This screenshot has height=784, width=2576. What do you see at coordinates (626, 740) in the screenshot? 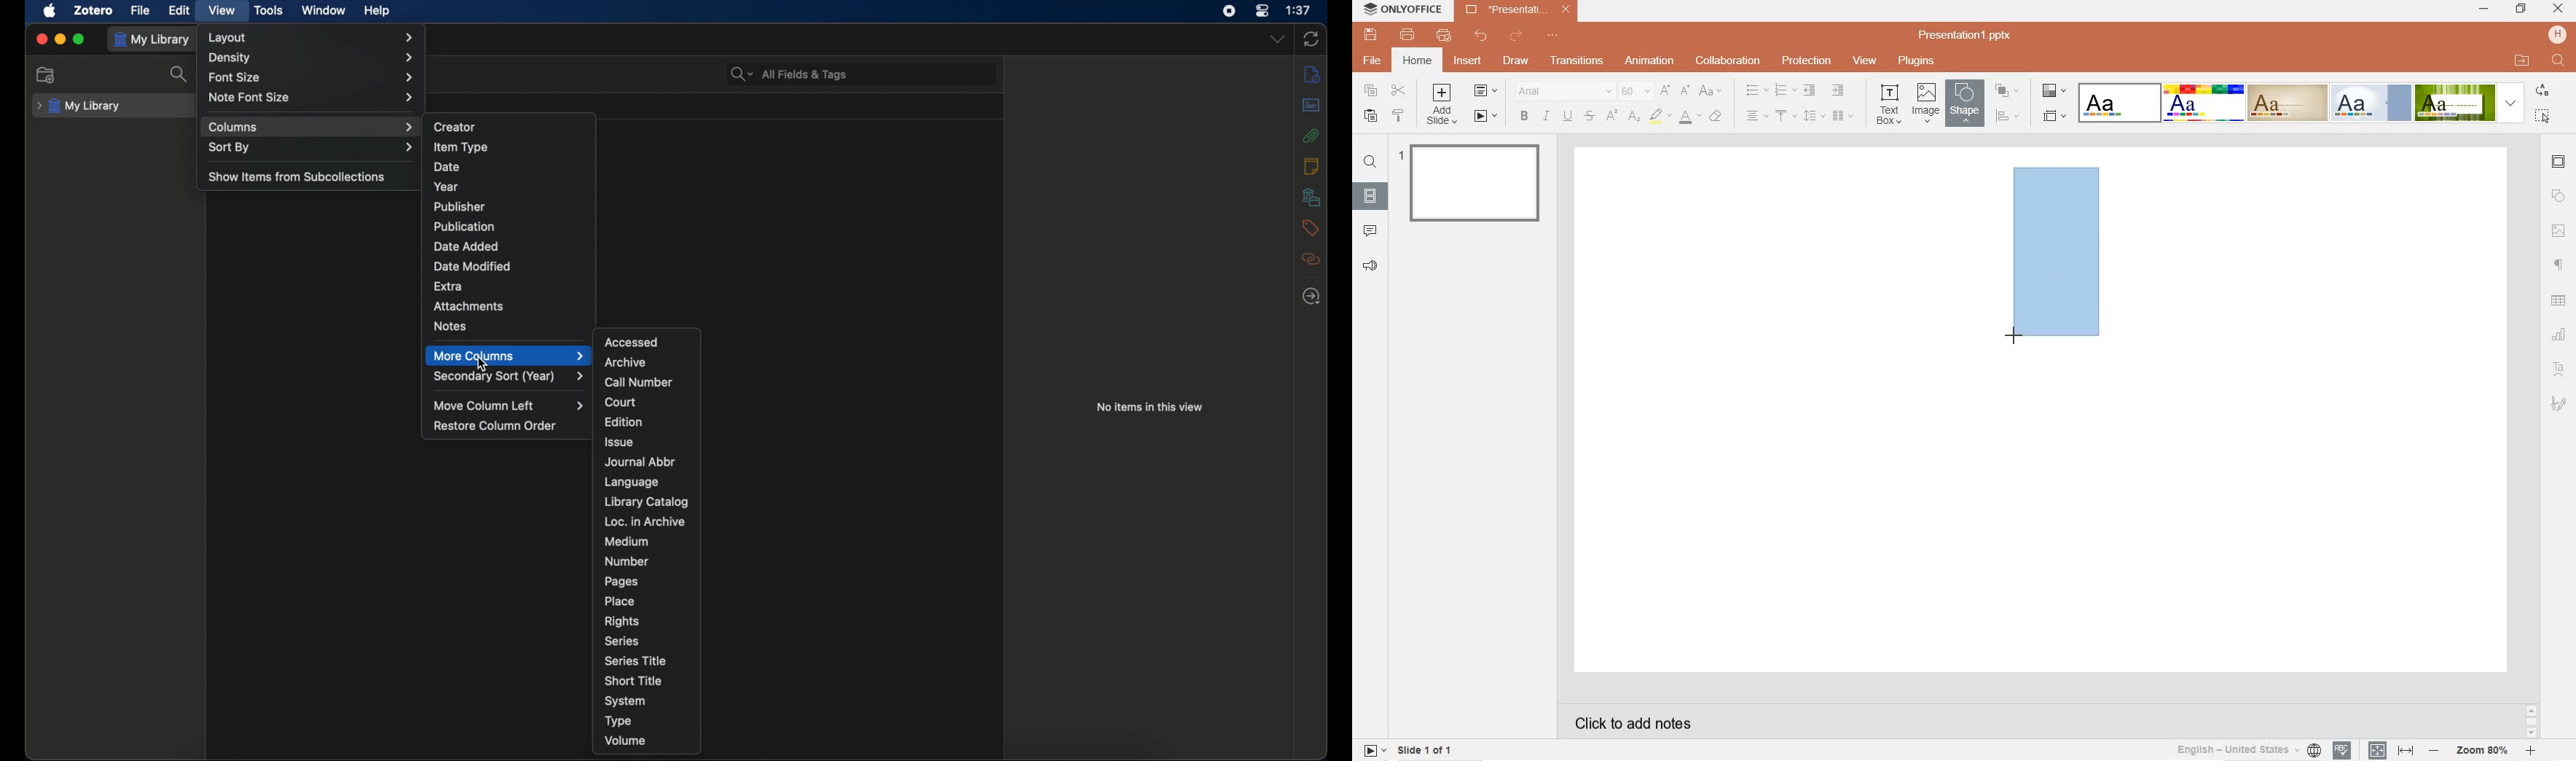
I see `volume` at bounding box center [626, 740].